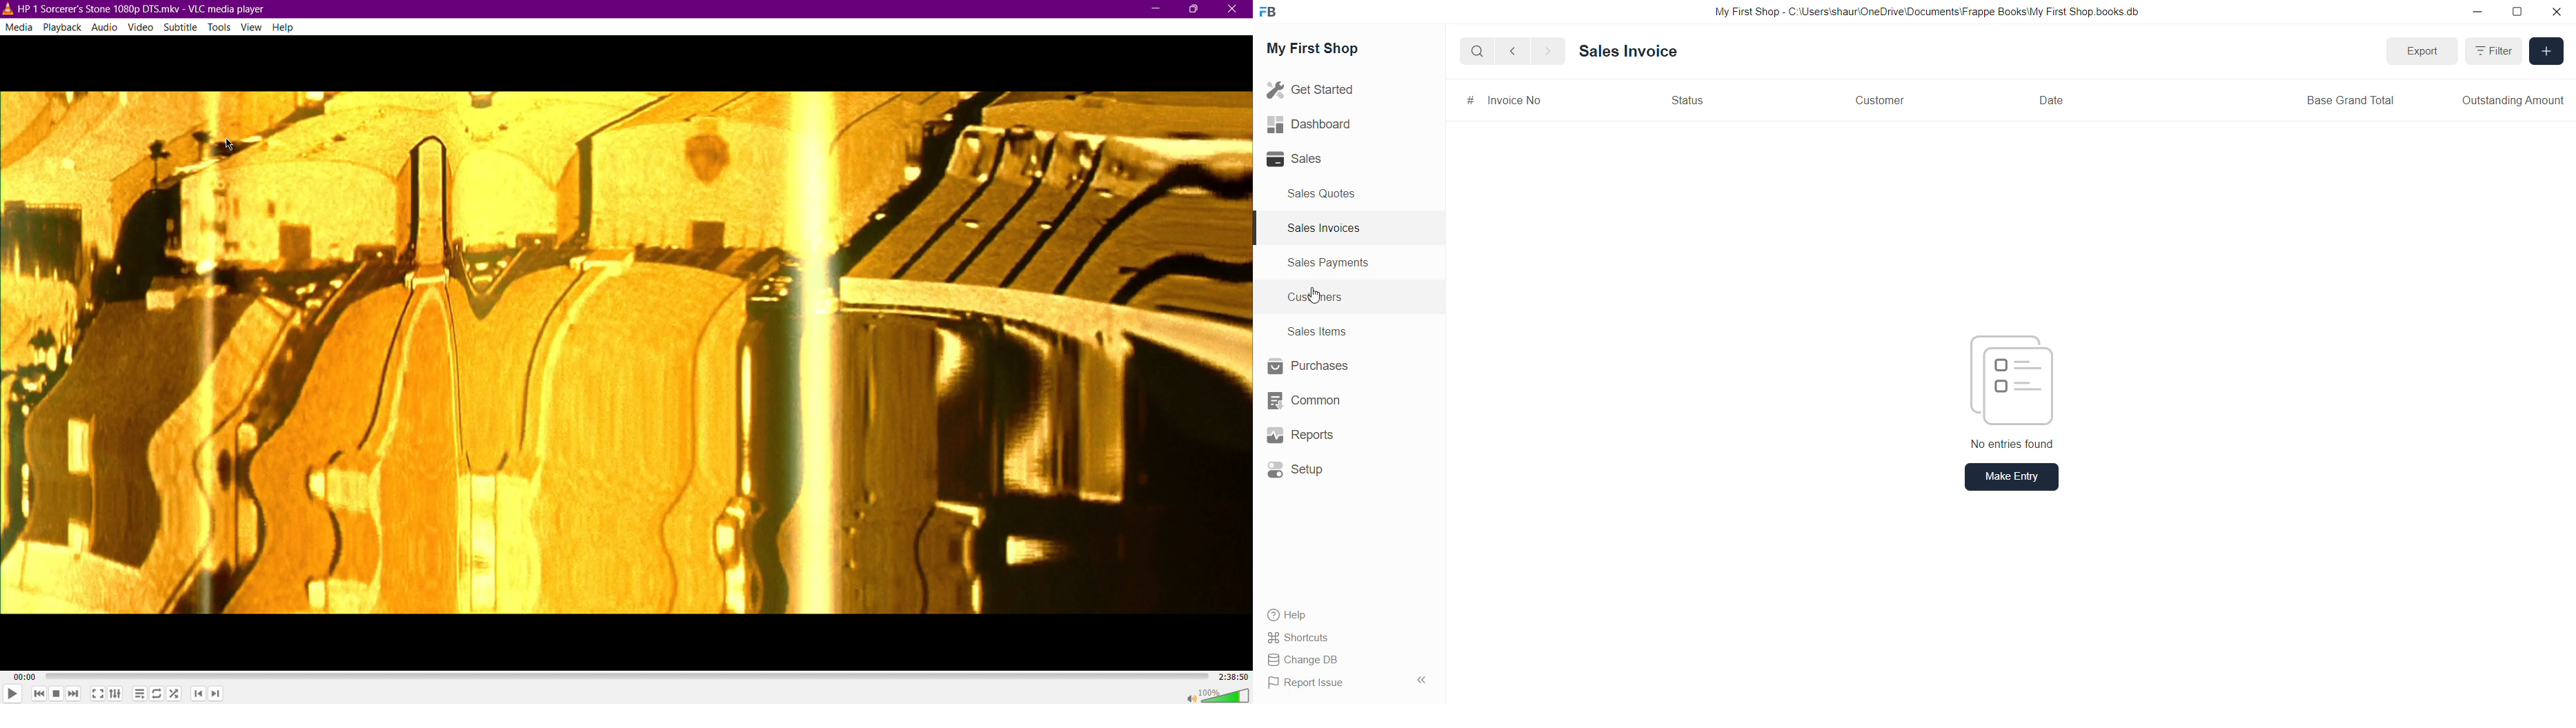 The image size is (2576, 728). I want to click on Shortcuts, so click(1299, 637).